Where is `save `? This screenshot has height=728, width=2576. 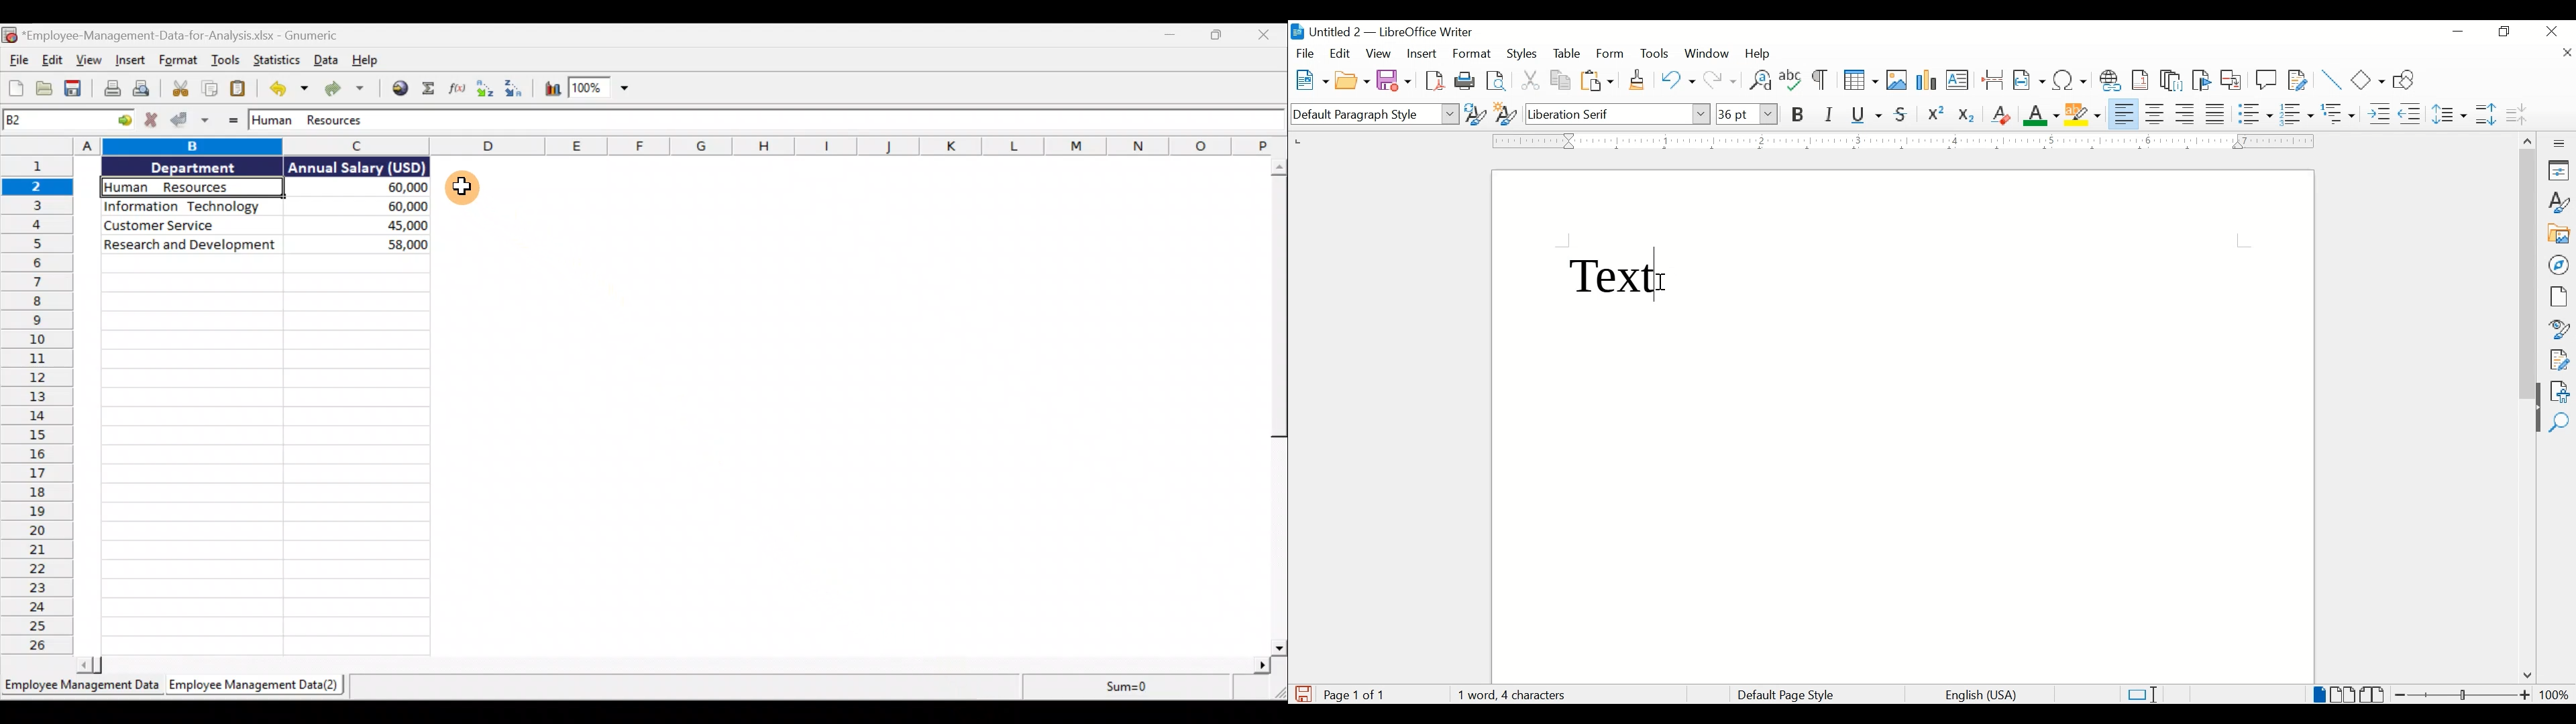
save  is located at coordinates (1395, 80).